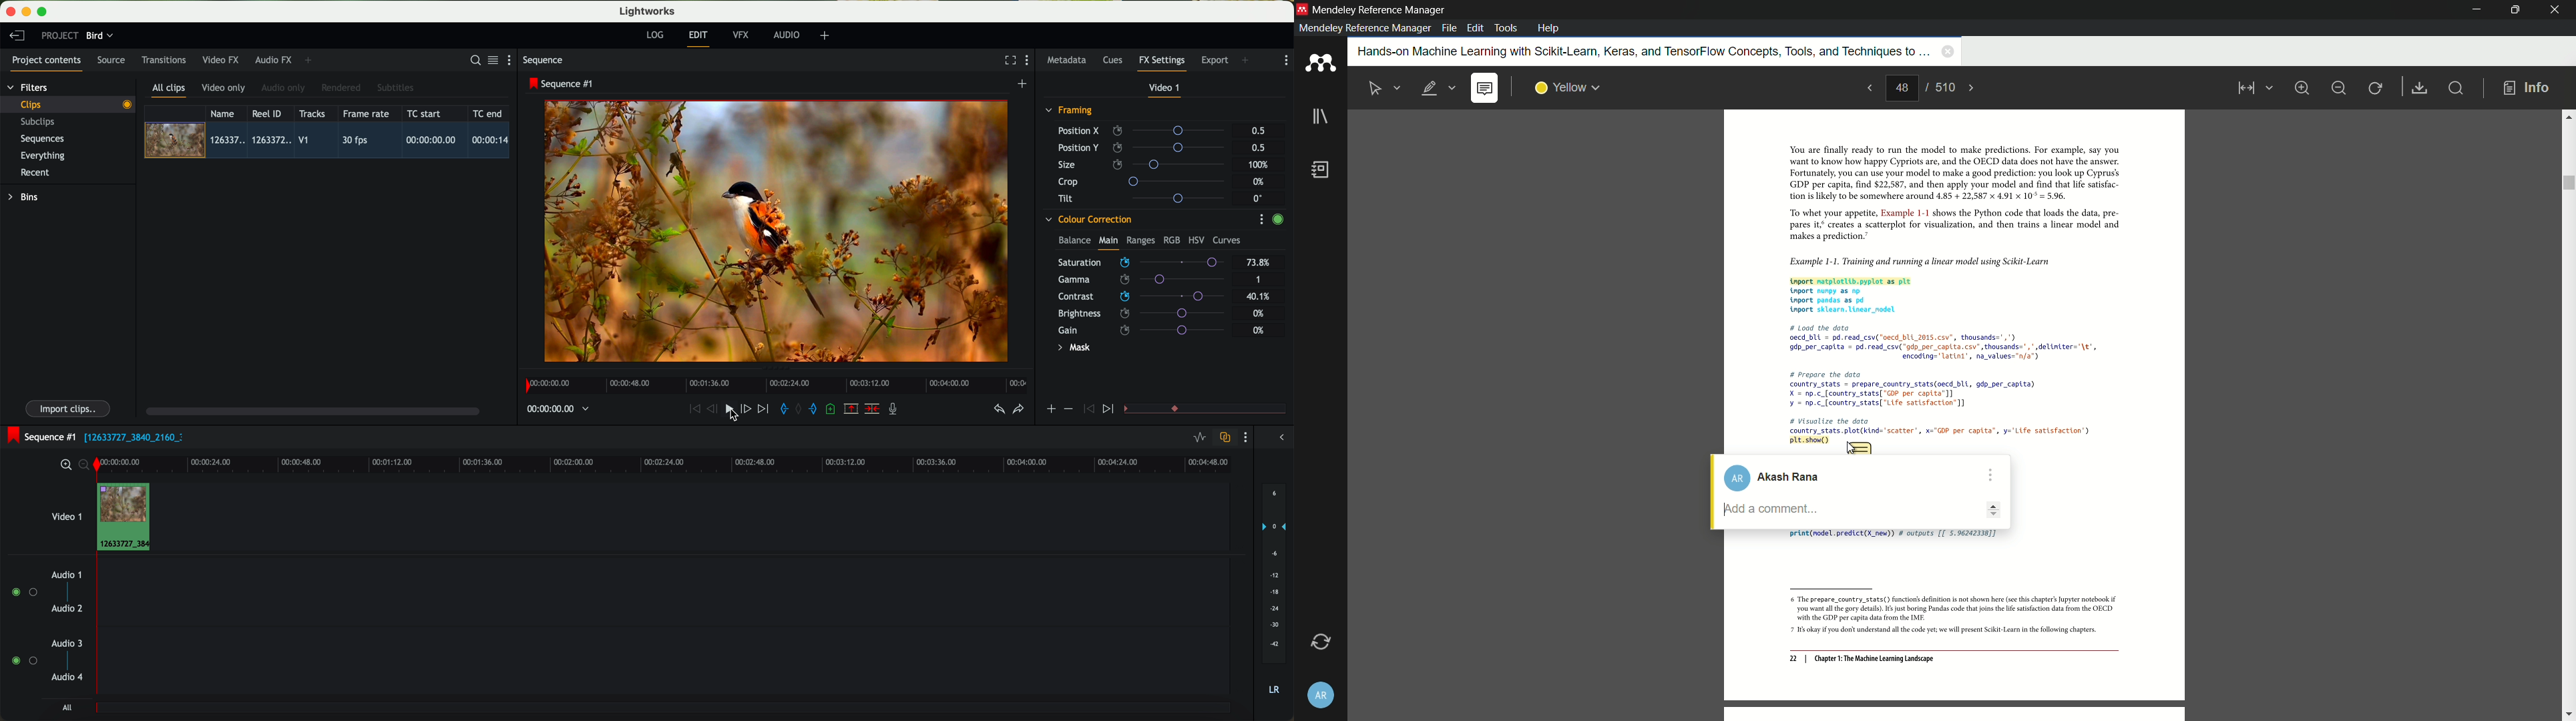 This screenshot has width=2576, height=728. Describe the element at coordinates (488, 113) in the screenshot. I see `TC end` at that location.